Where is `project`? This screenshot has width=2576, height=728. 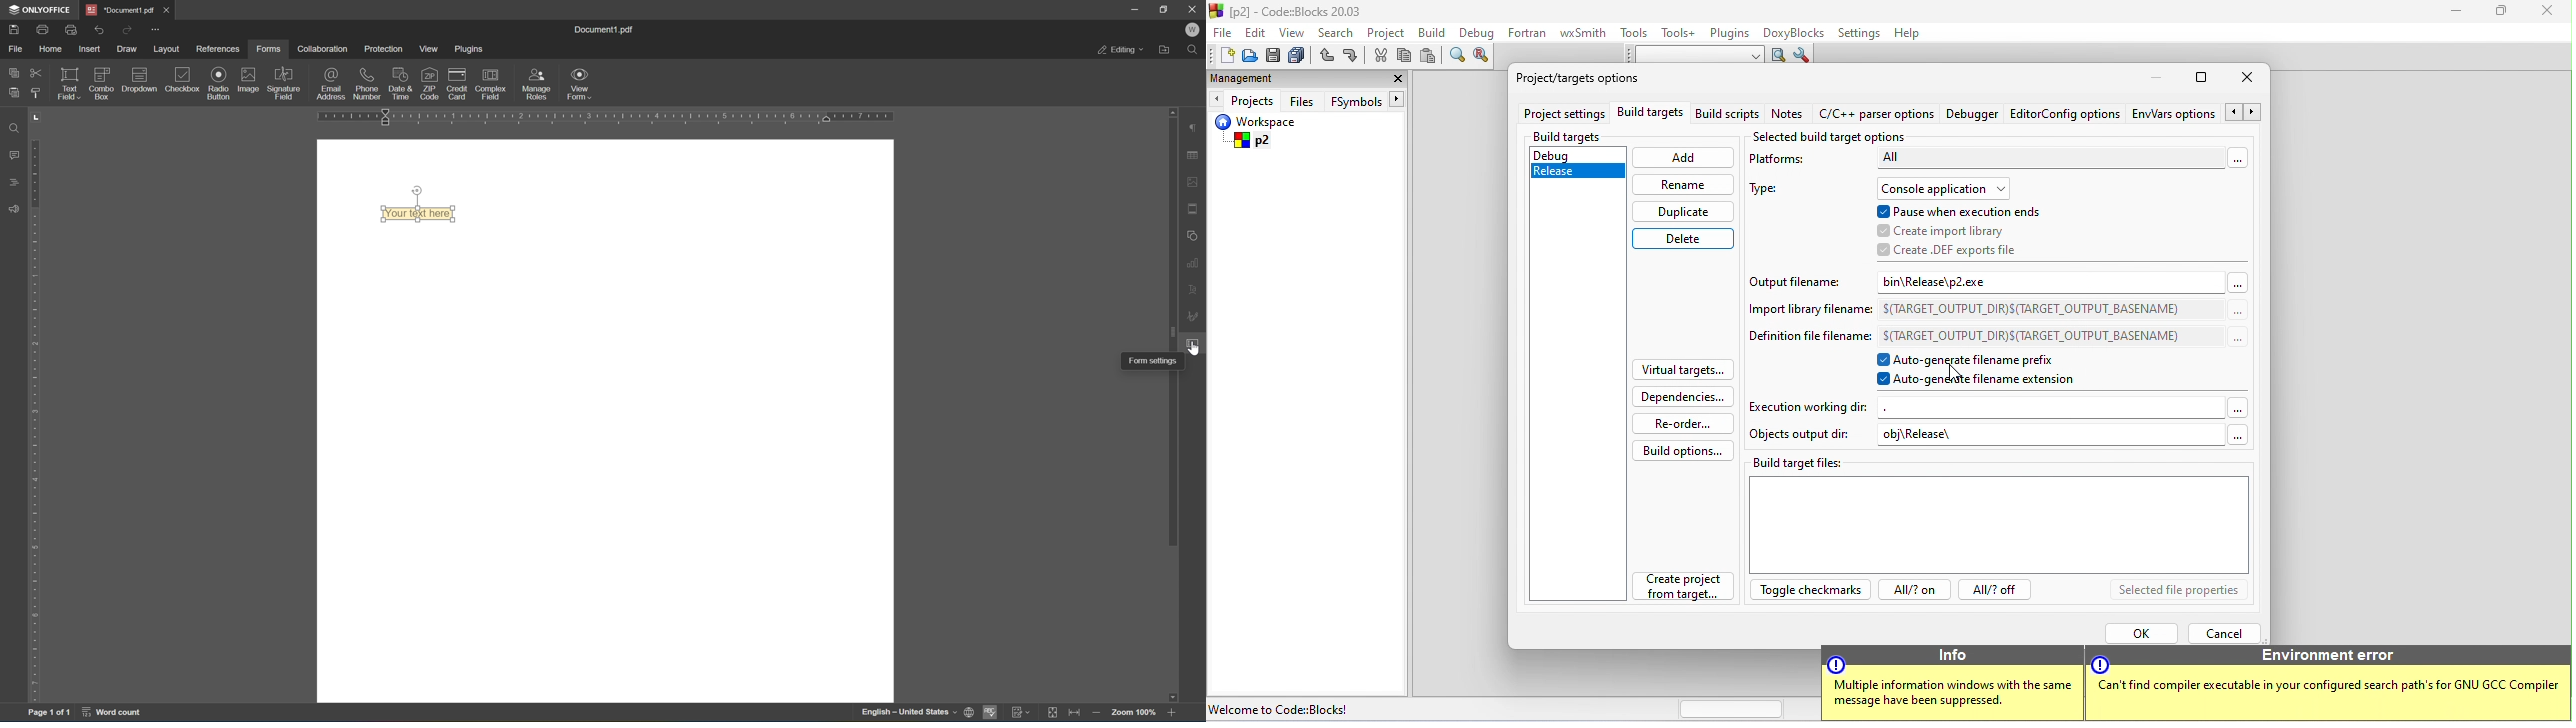 project is located at coordinates (1390, 33).